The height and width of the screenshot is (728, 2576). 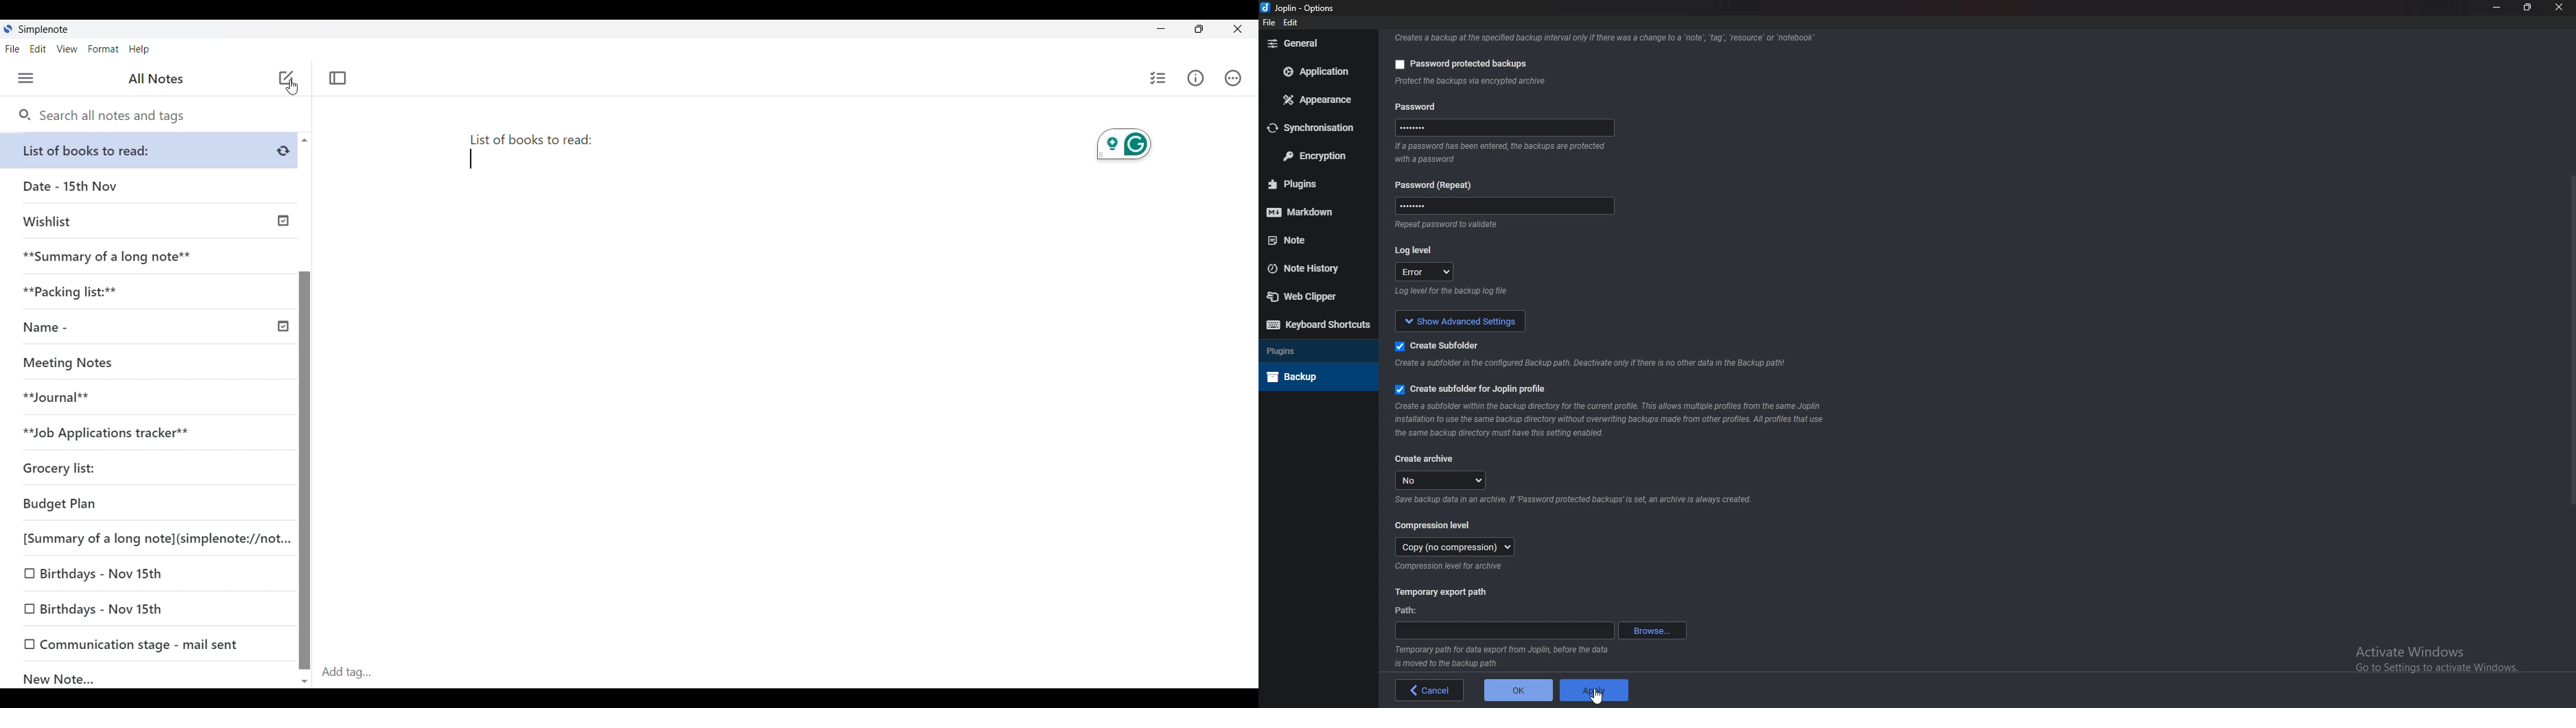 I want to click on info, so click(x=1593, y=364).